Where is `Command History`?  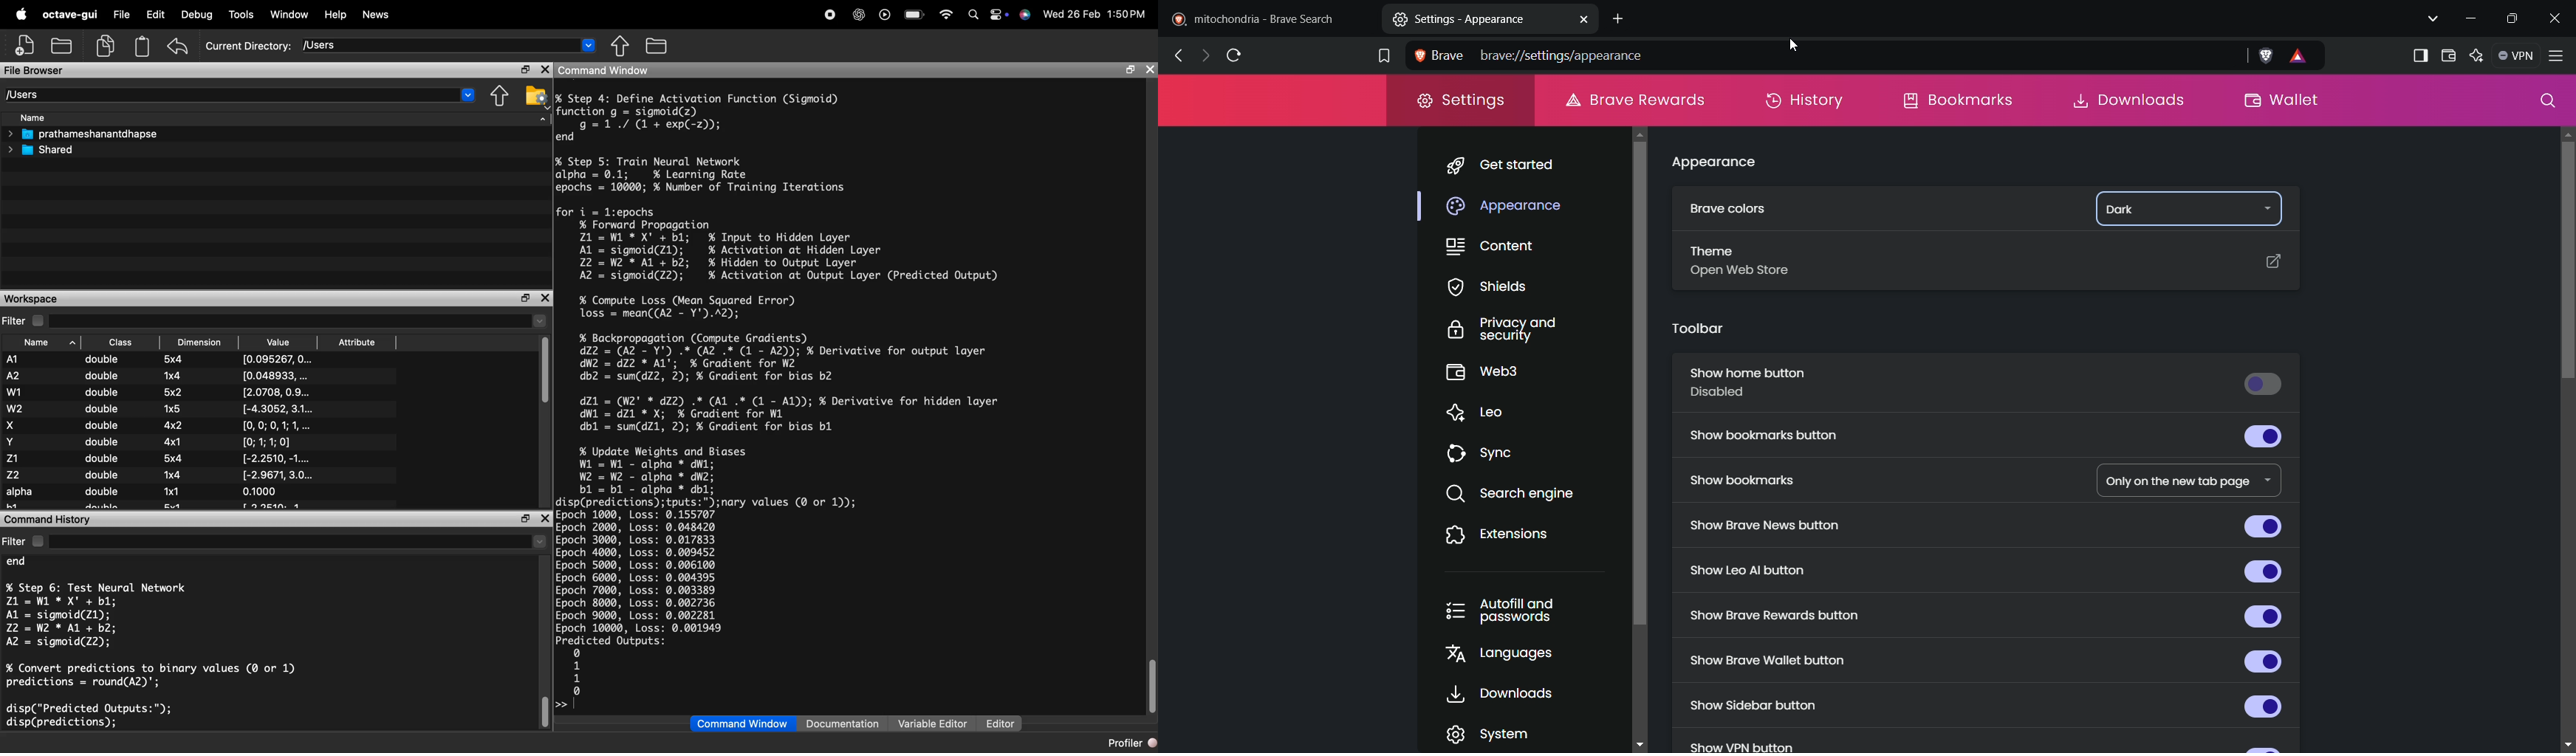 Command History is located at coordinates (48, 519).